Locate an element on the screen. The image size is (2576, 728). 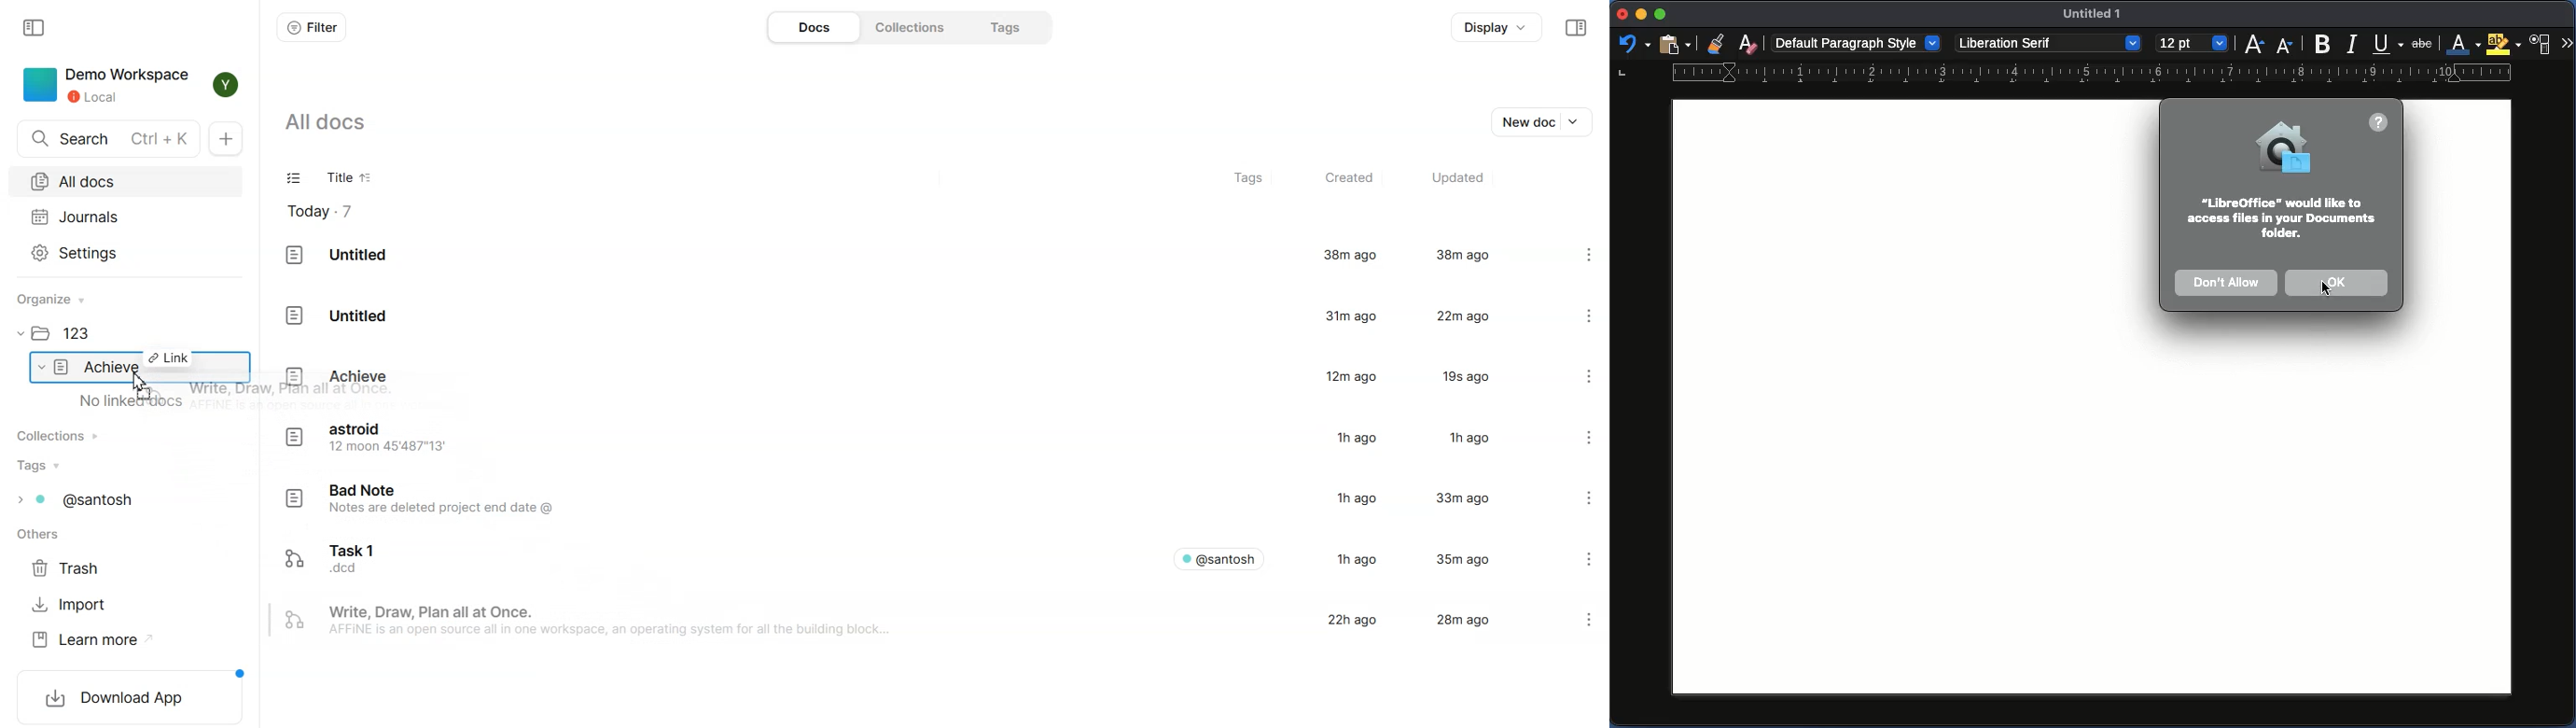
Doc file is located at coordinates (901, 501).